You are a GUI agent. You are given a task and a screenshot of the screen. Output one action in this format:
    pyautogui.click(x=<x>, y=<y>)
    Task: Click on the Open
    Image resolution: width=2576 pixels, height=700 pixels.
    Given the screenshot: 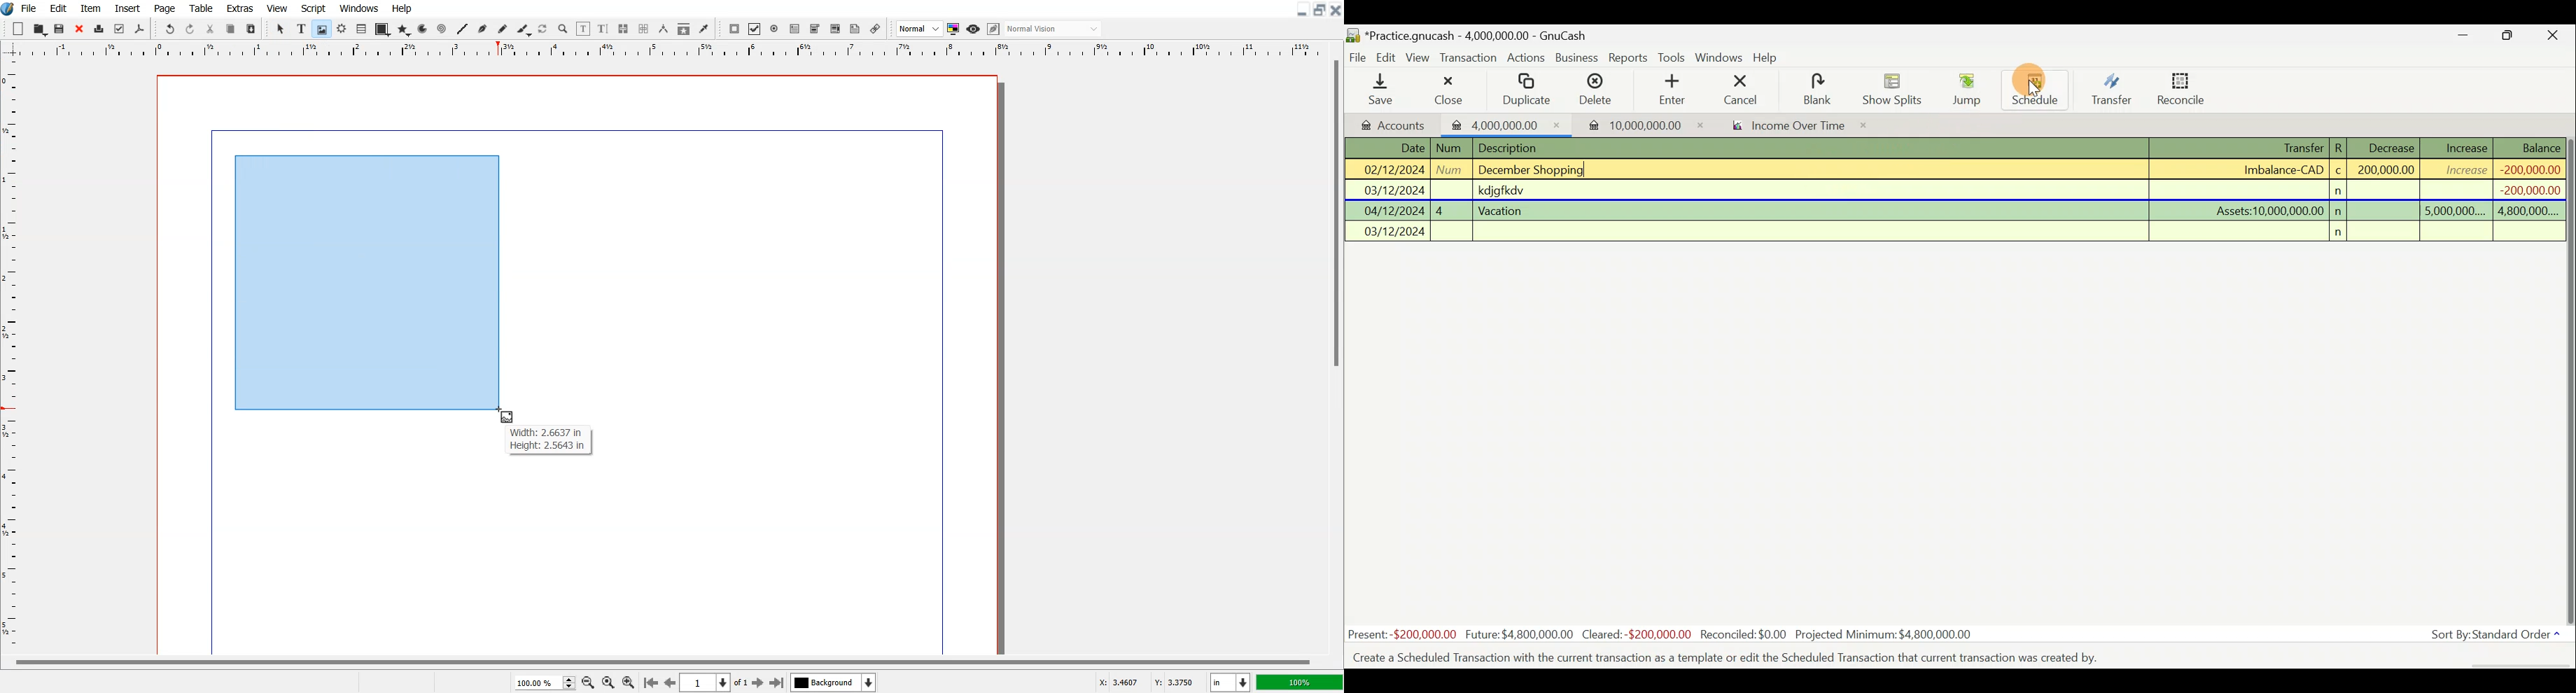 What is the action you would take?
    pyautogui.click(x=40, y=29)
    